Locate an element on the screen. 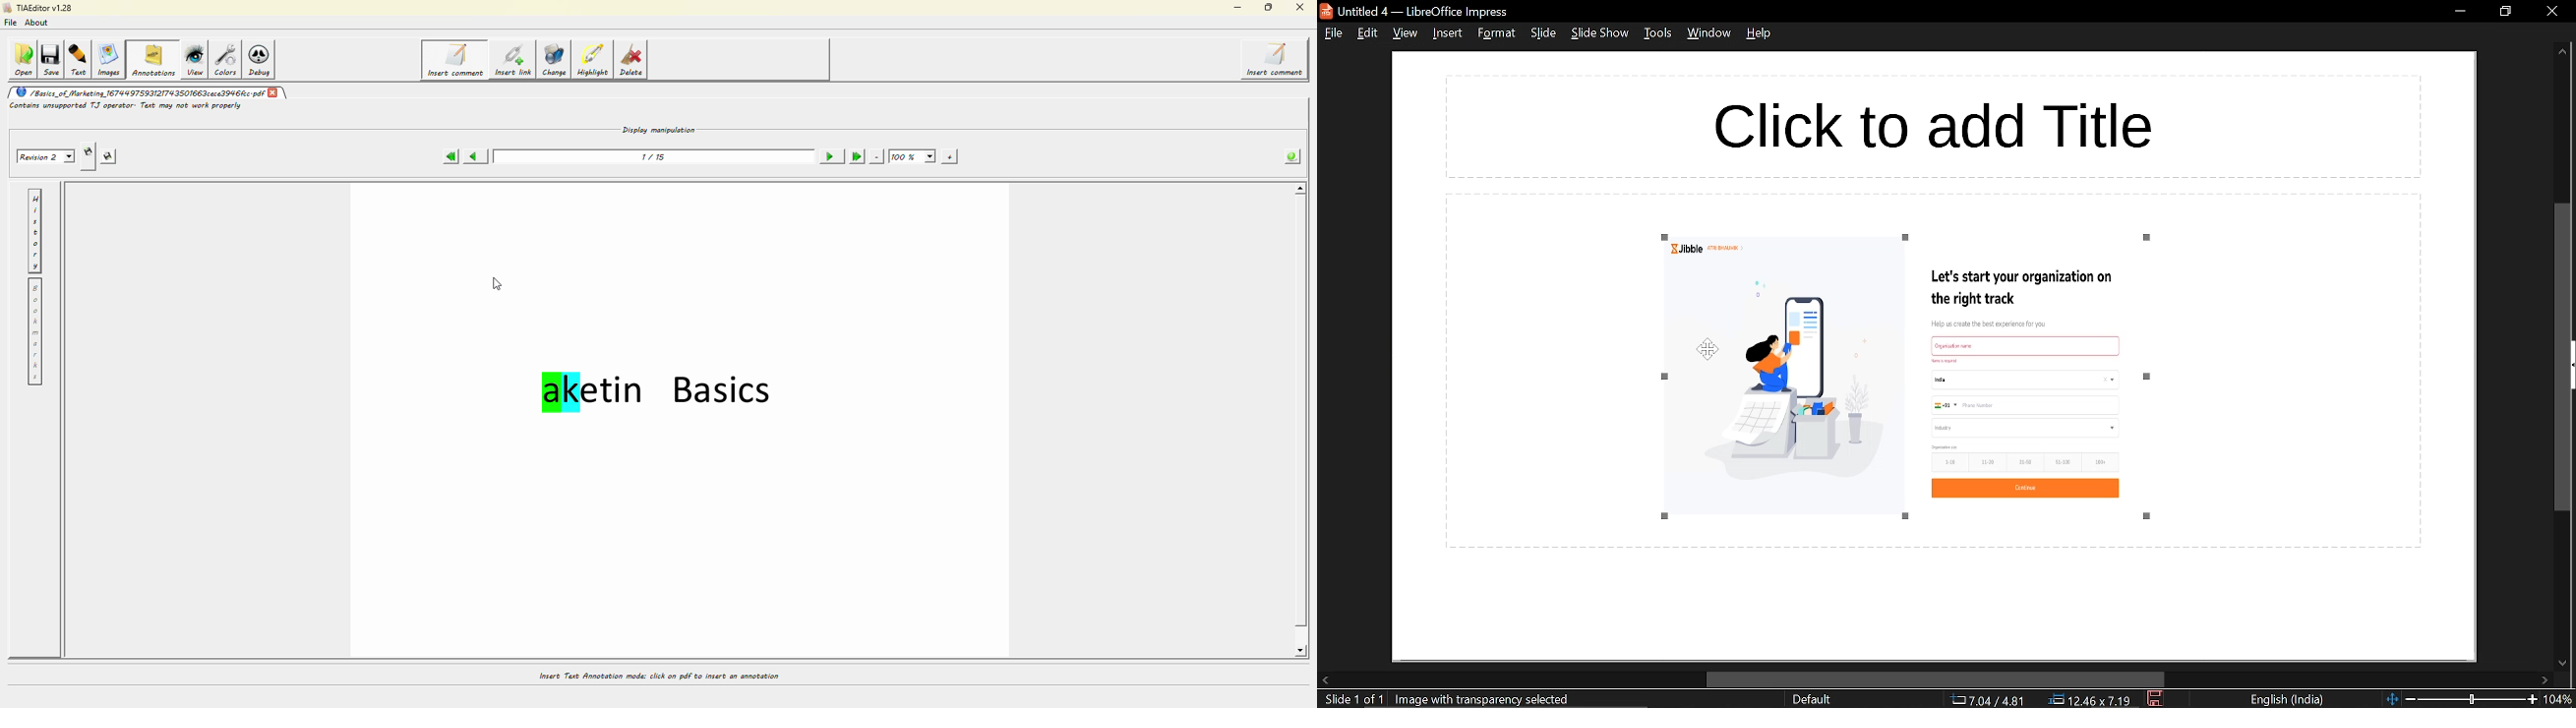 The image size is (2576, 728). slide is located at coordinates (1542, 34).